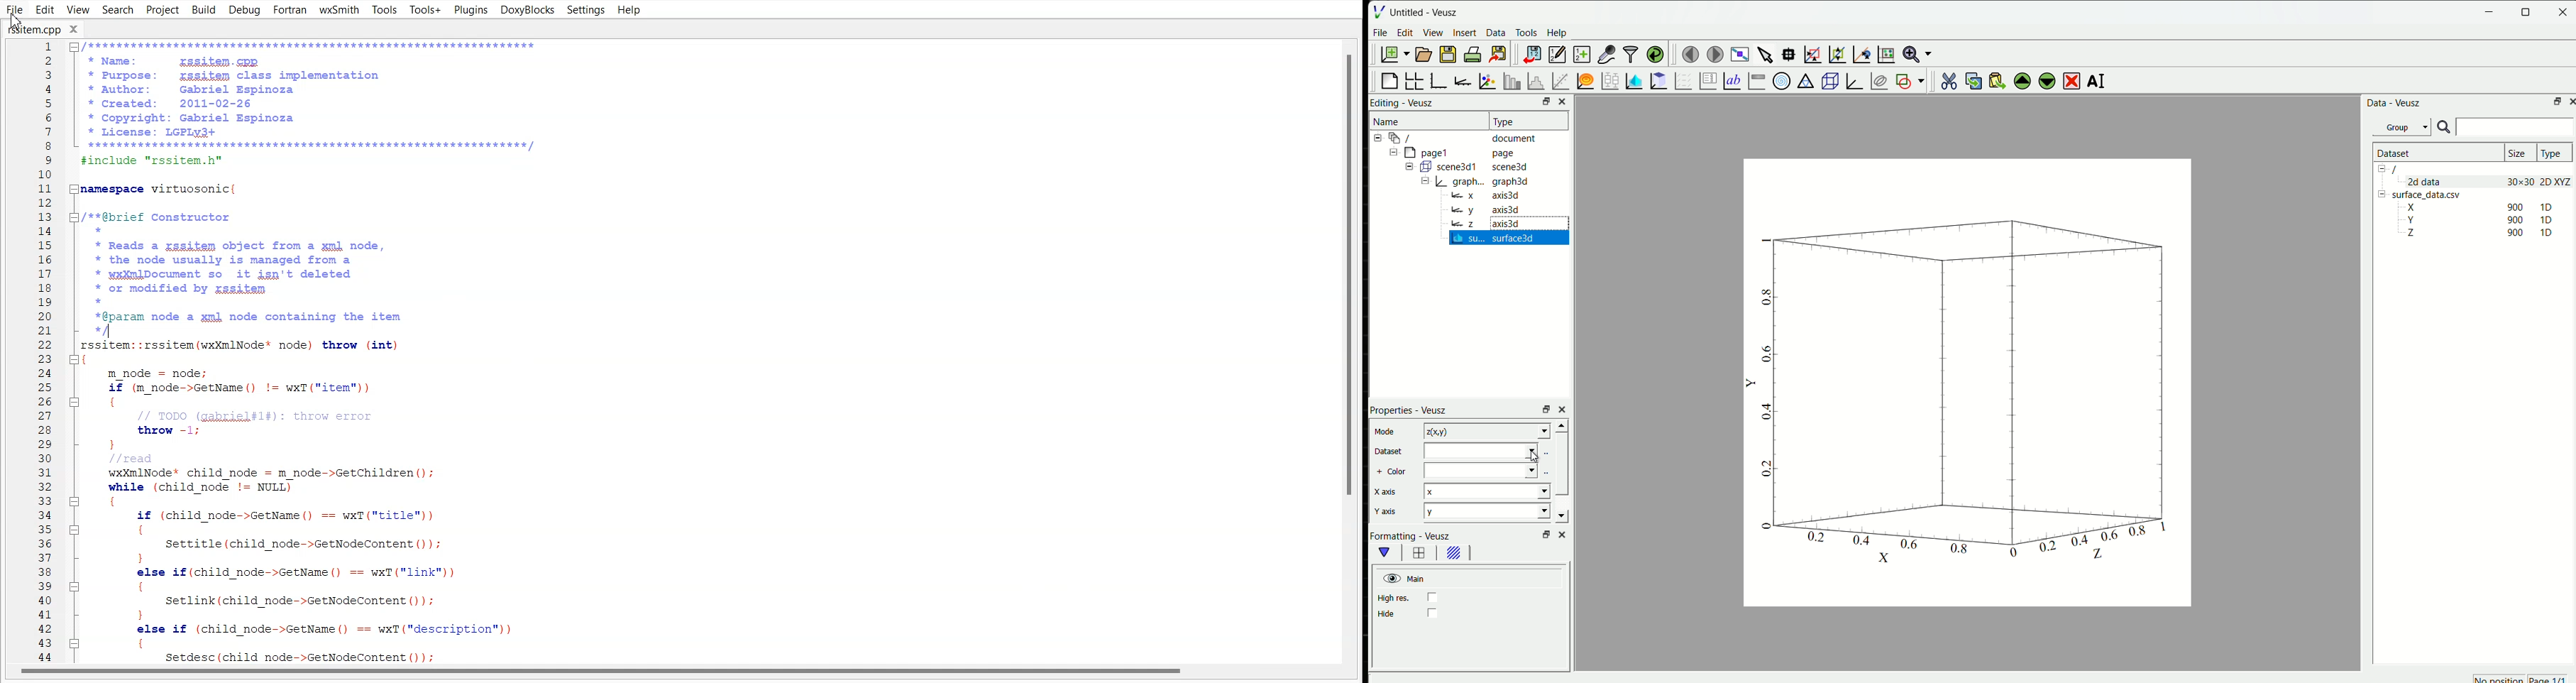 This screenshot has width=2576, height=700. What do you see at coordinates (75, 359) in the screenshot?
I see `Collapse` at bounding box center [75, 359].